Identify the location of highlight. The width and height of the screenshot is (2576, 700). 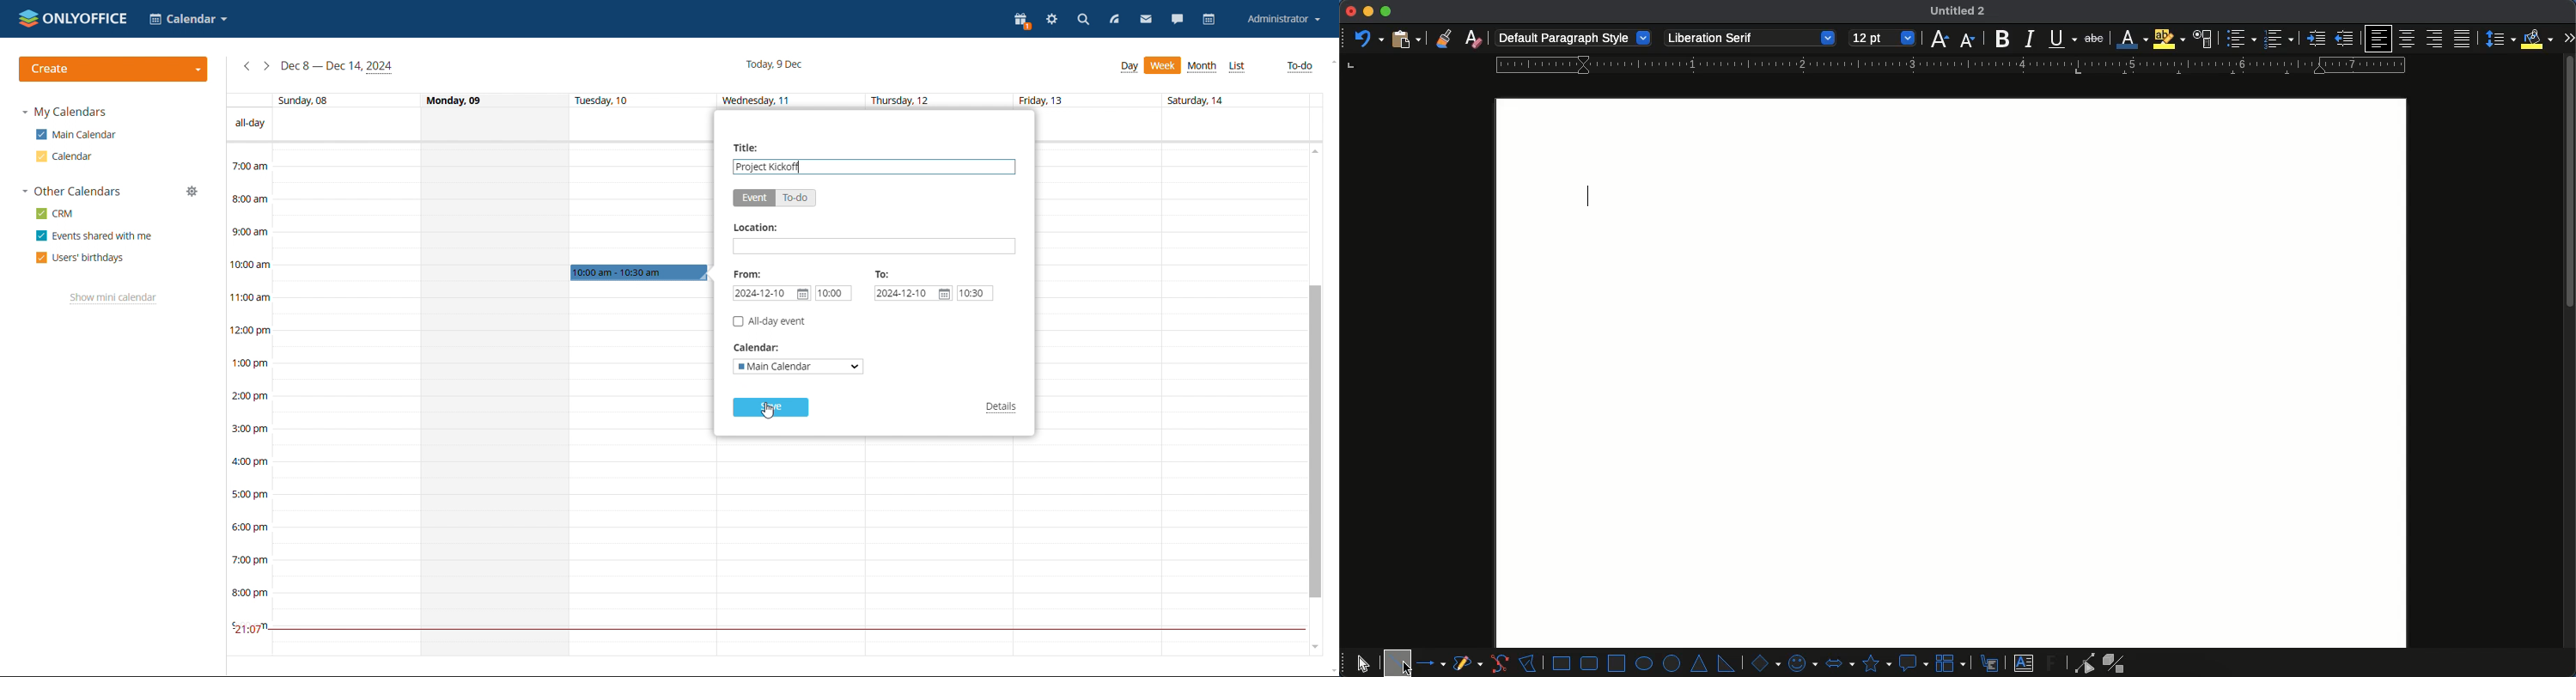
(2171, 39).